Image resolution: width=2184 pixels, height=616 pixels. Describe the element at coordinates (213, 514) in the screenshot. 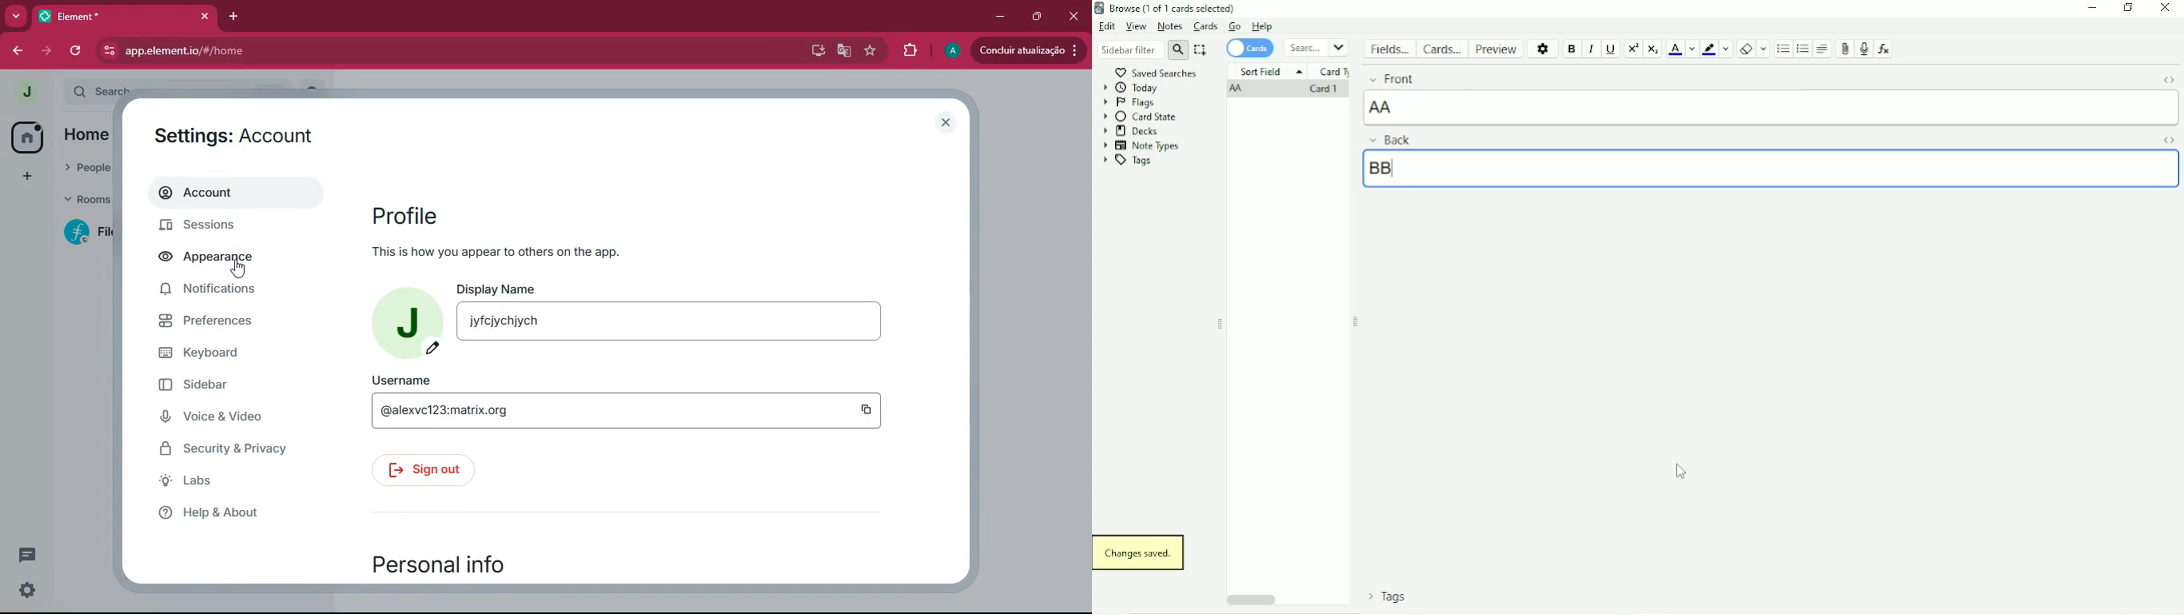

I see `Help & About` at that location.